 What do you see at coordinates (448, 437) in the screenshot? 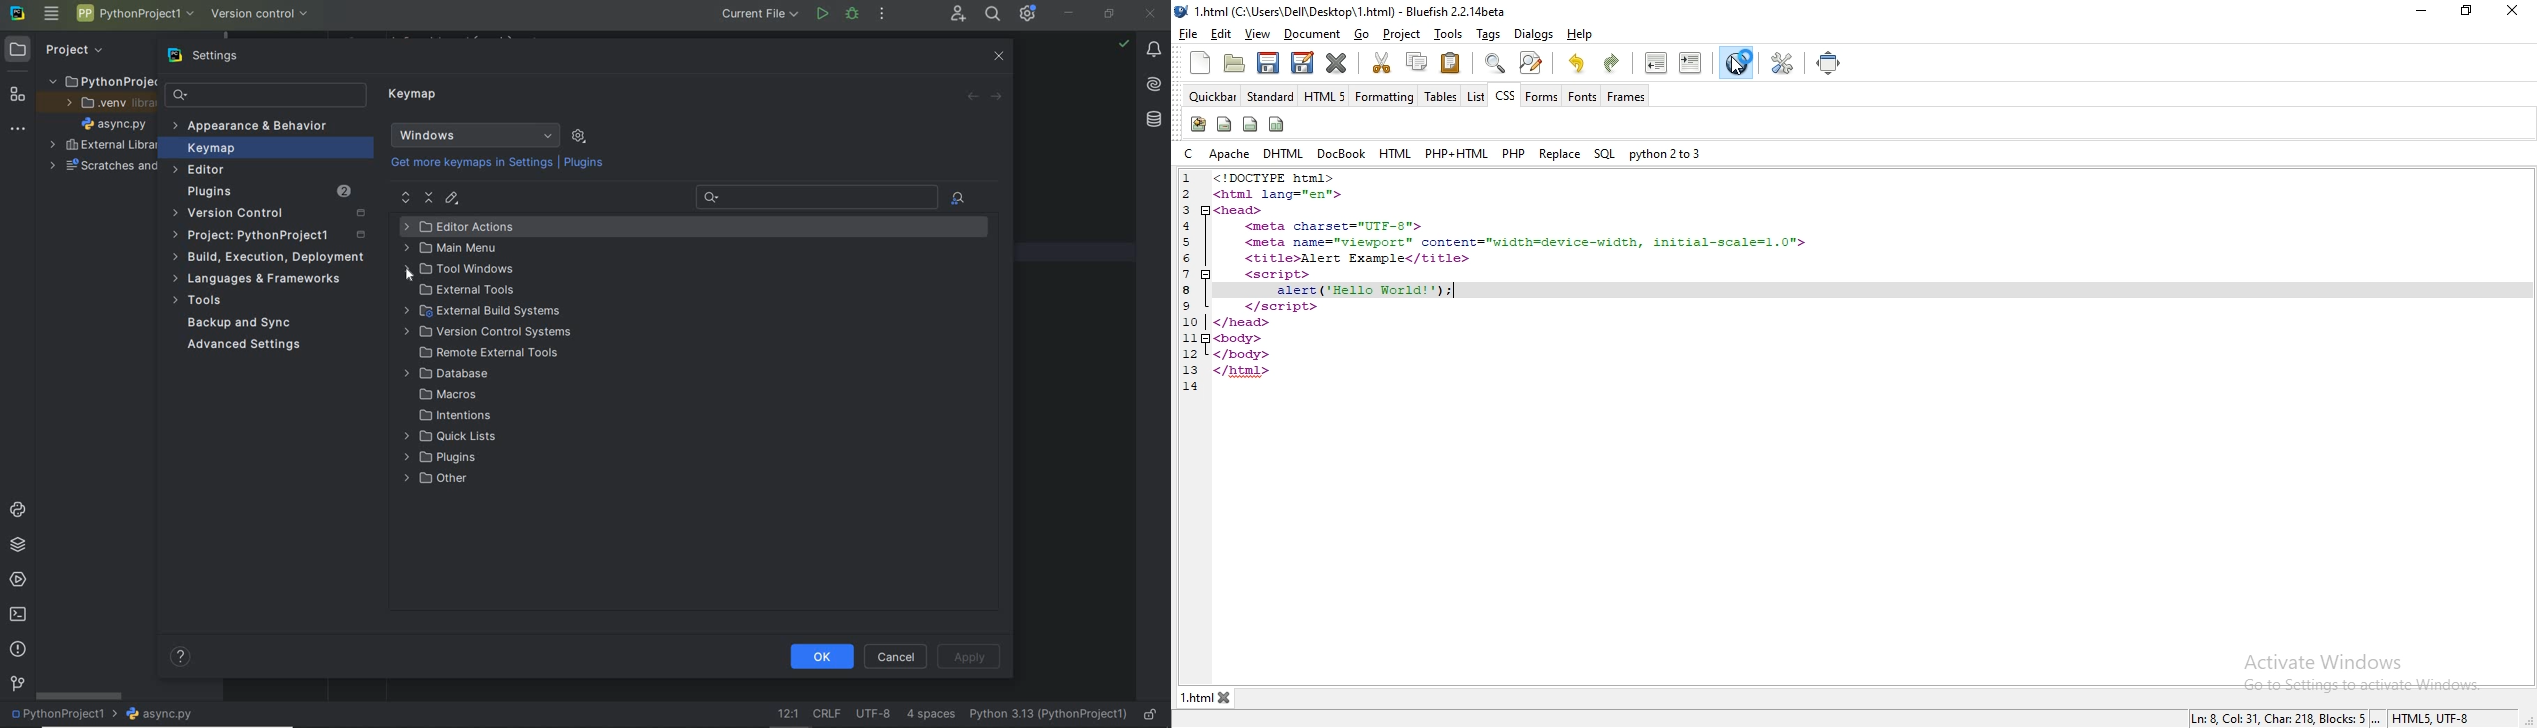
I see `Quick lists` at bounding box center [448, 437].